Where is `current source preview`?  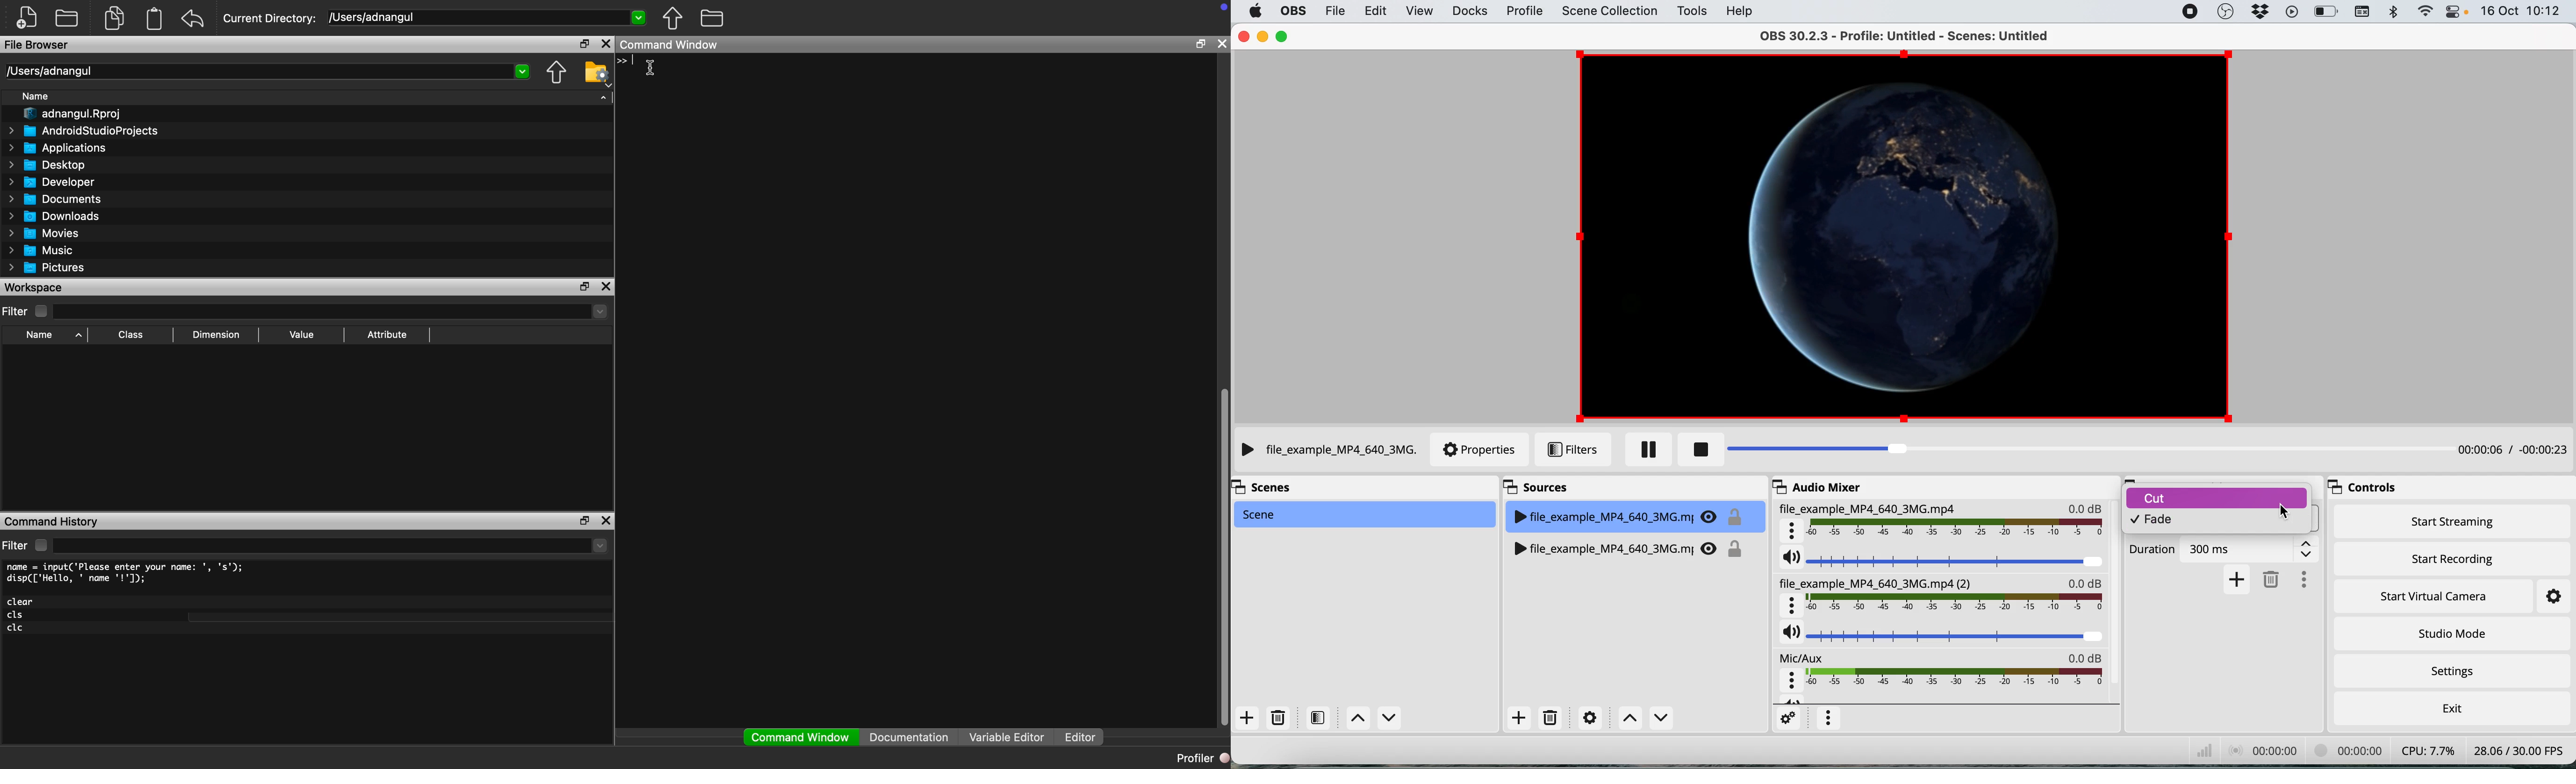
current source preview is located at coordinates (1900, 237).